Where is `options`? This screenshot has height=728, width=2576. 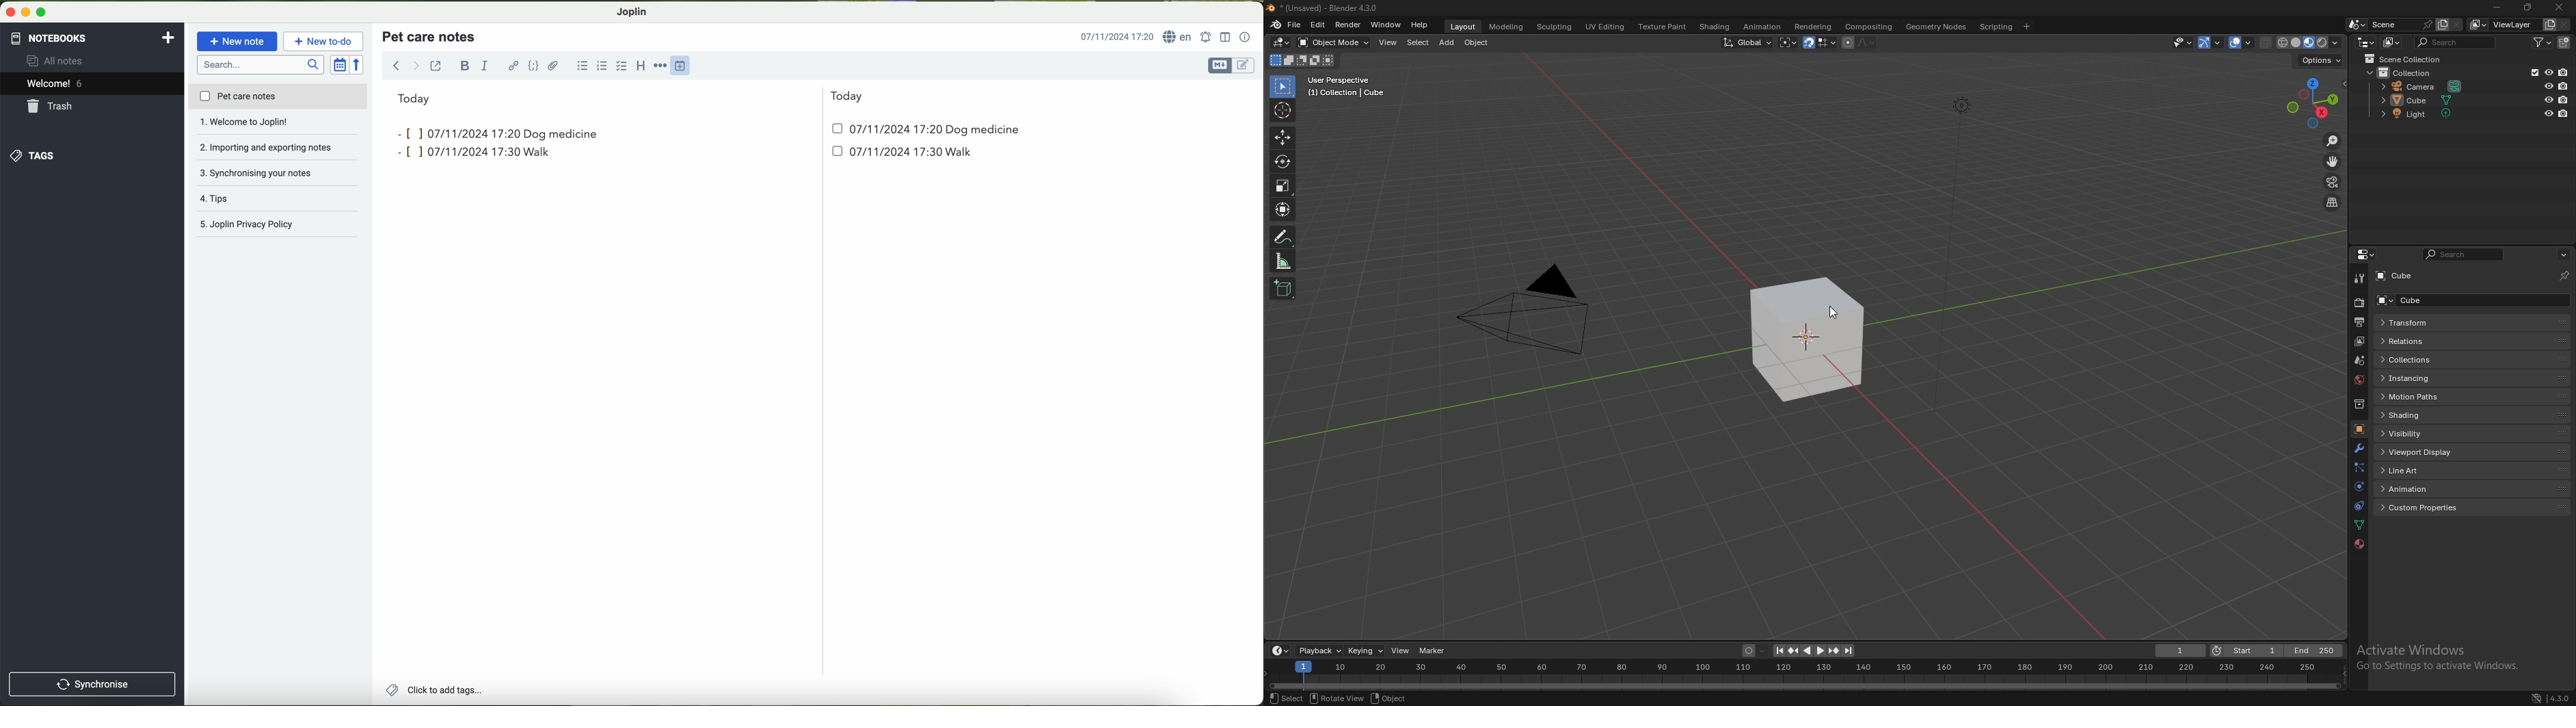
options is located at coordinates (2563, 254).